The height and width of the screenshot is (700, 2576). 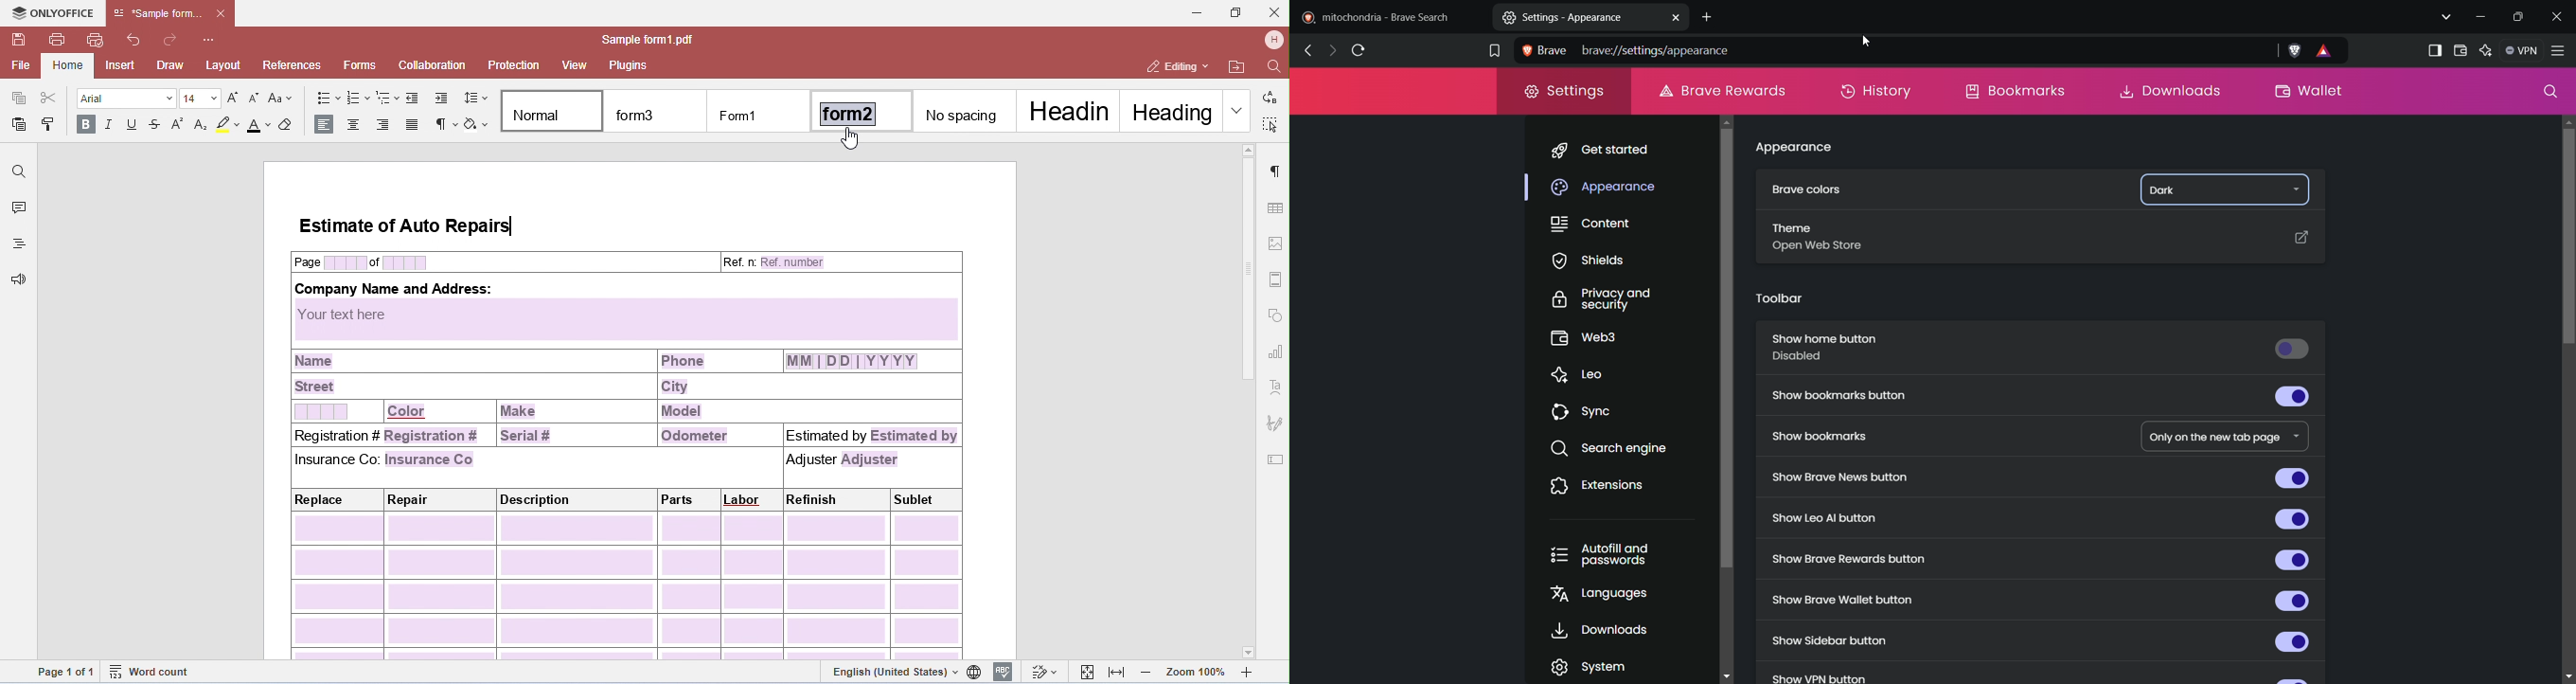 What do you see at coordinates (1543, 50) in the screenshot?
I see `Brave` at bounding box center [1543, 50].